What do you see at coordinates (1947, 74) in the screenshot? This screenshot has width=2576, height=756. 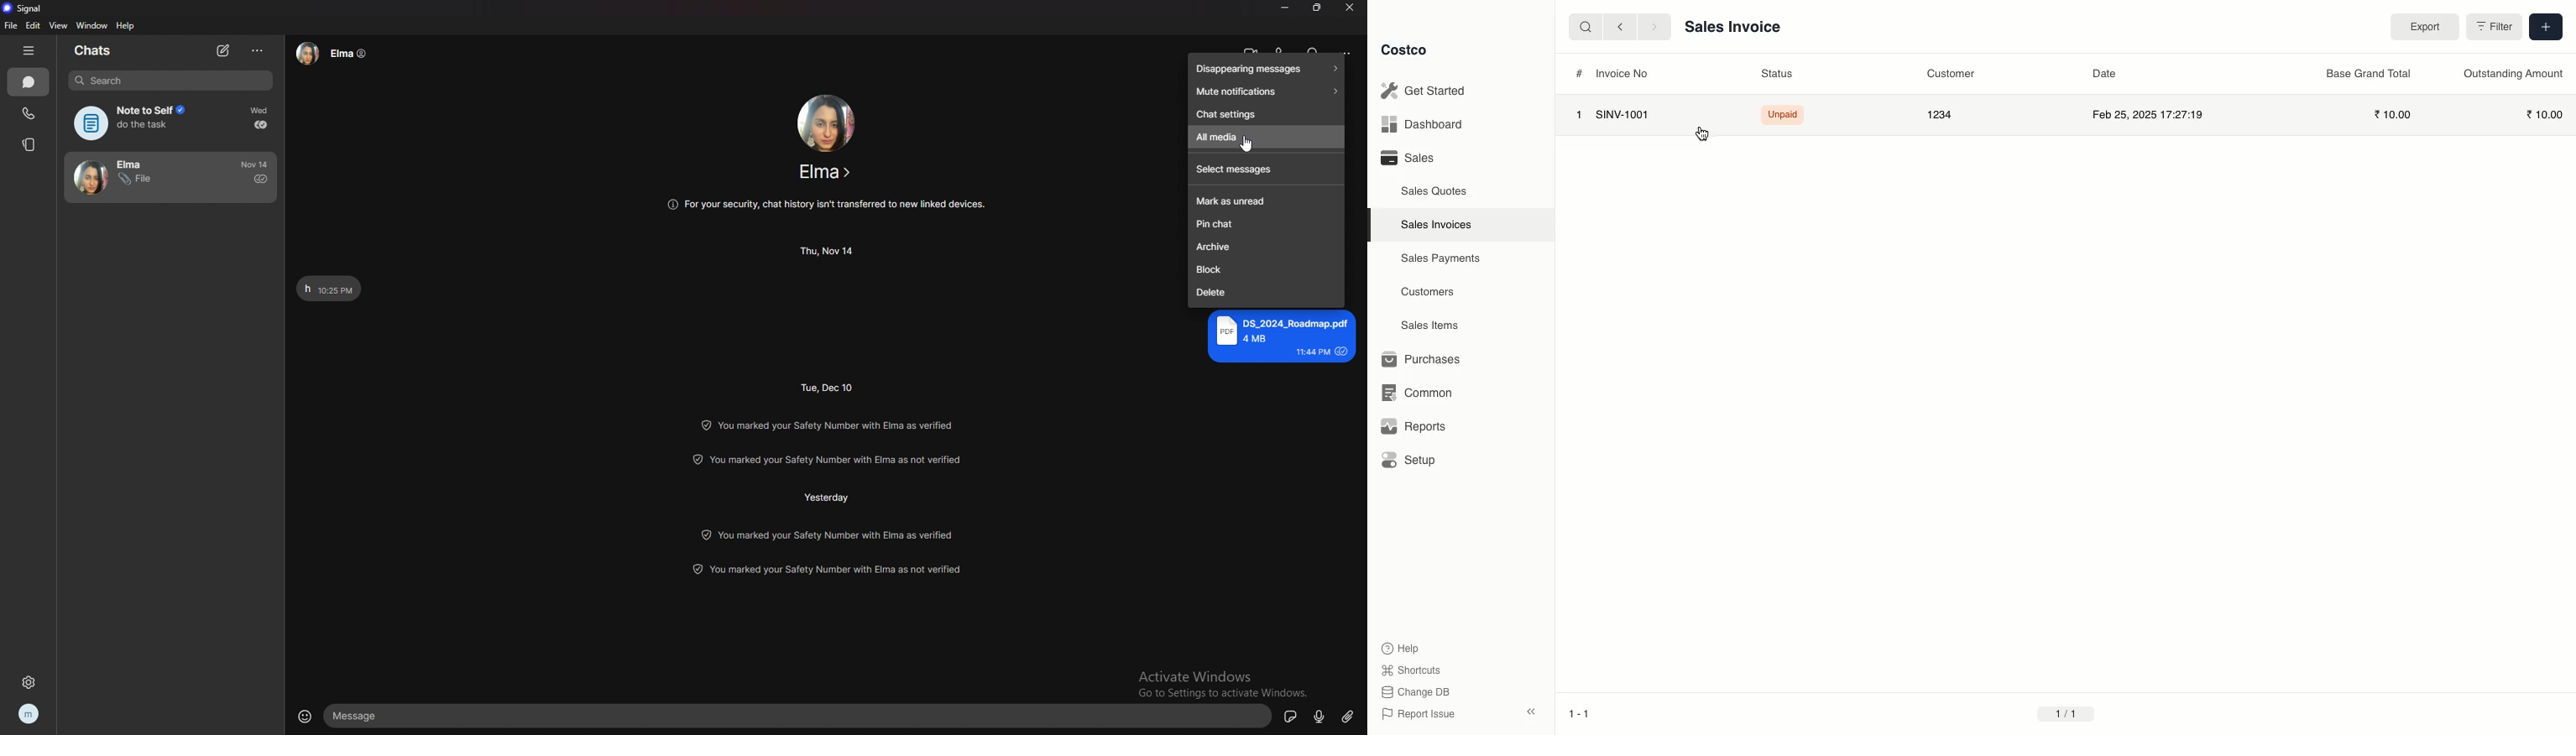 I see `Customer` at bounding box center [1947, 74].